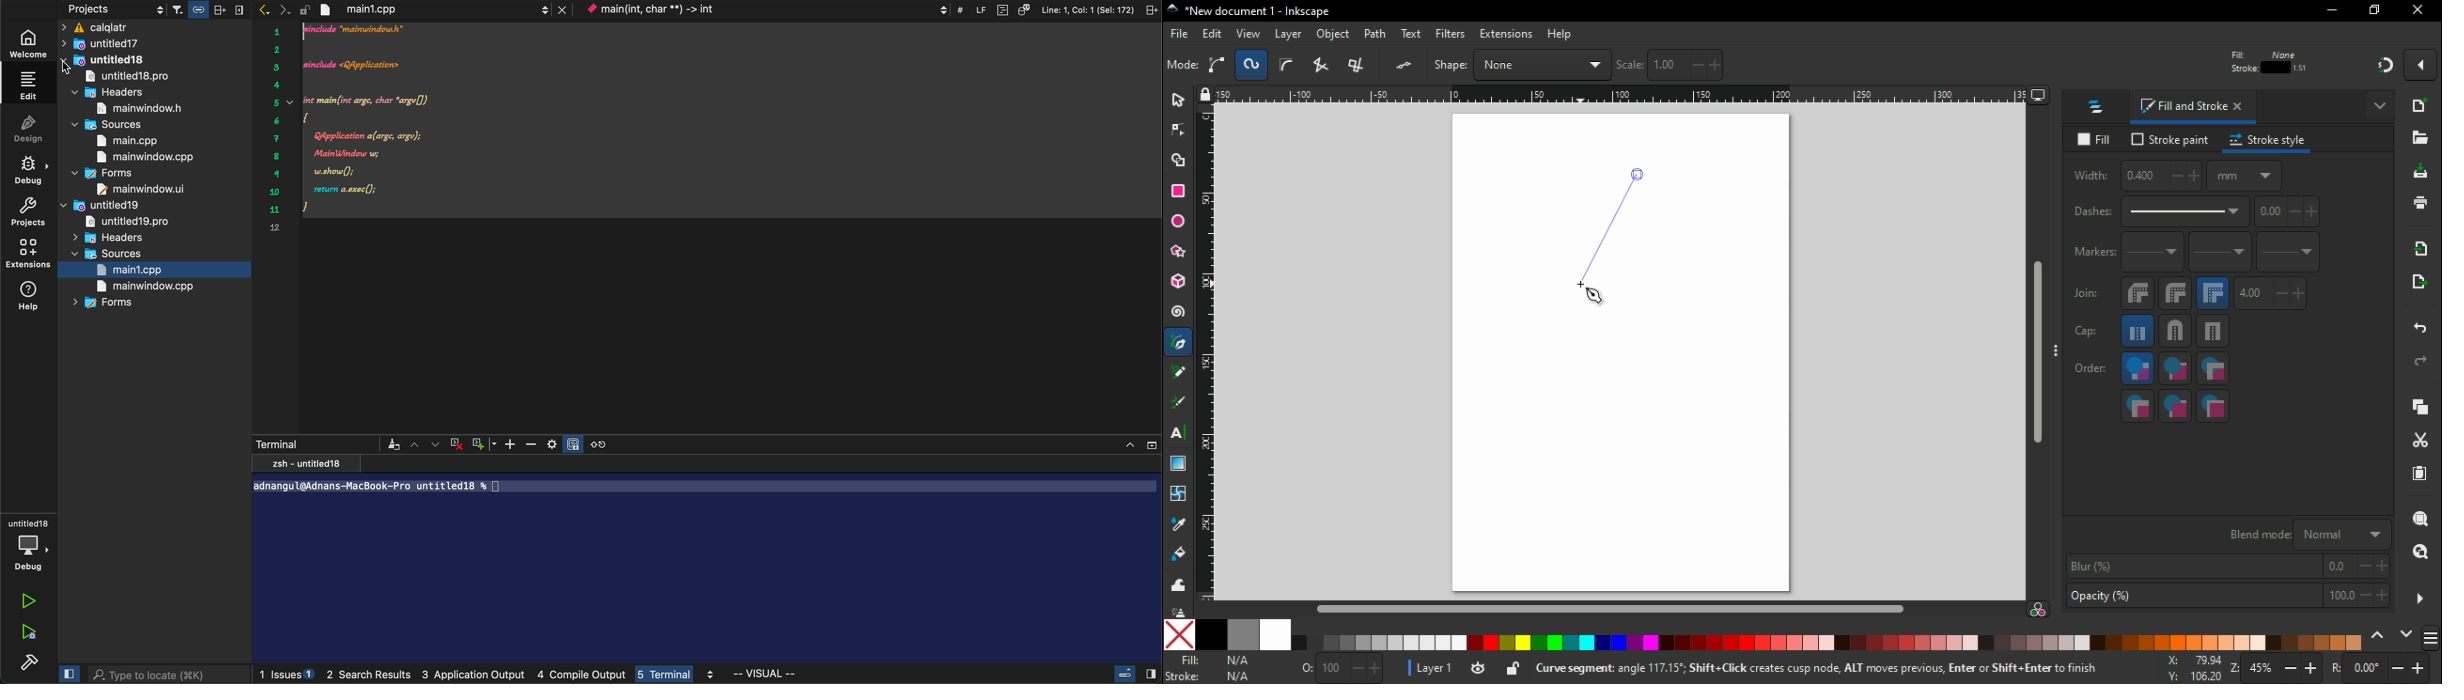 This screenshot has height=700, width=2464. Describe the element at coordinates (143, 286) in the screenshot. I see `main window.cpp` at that location.